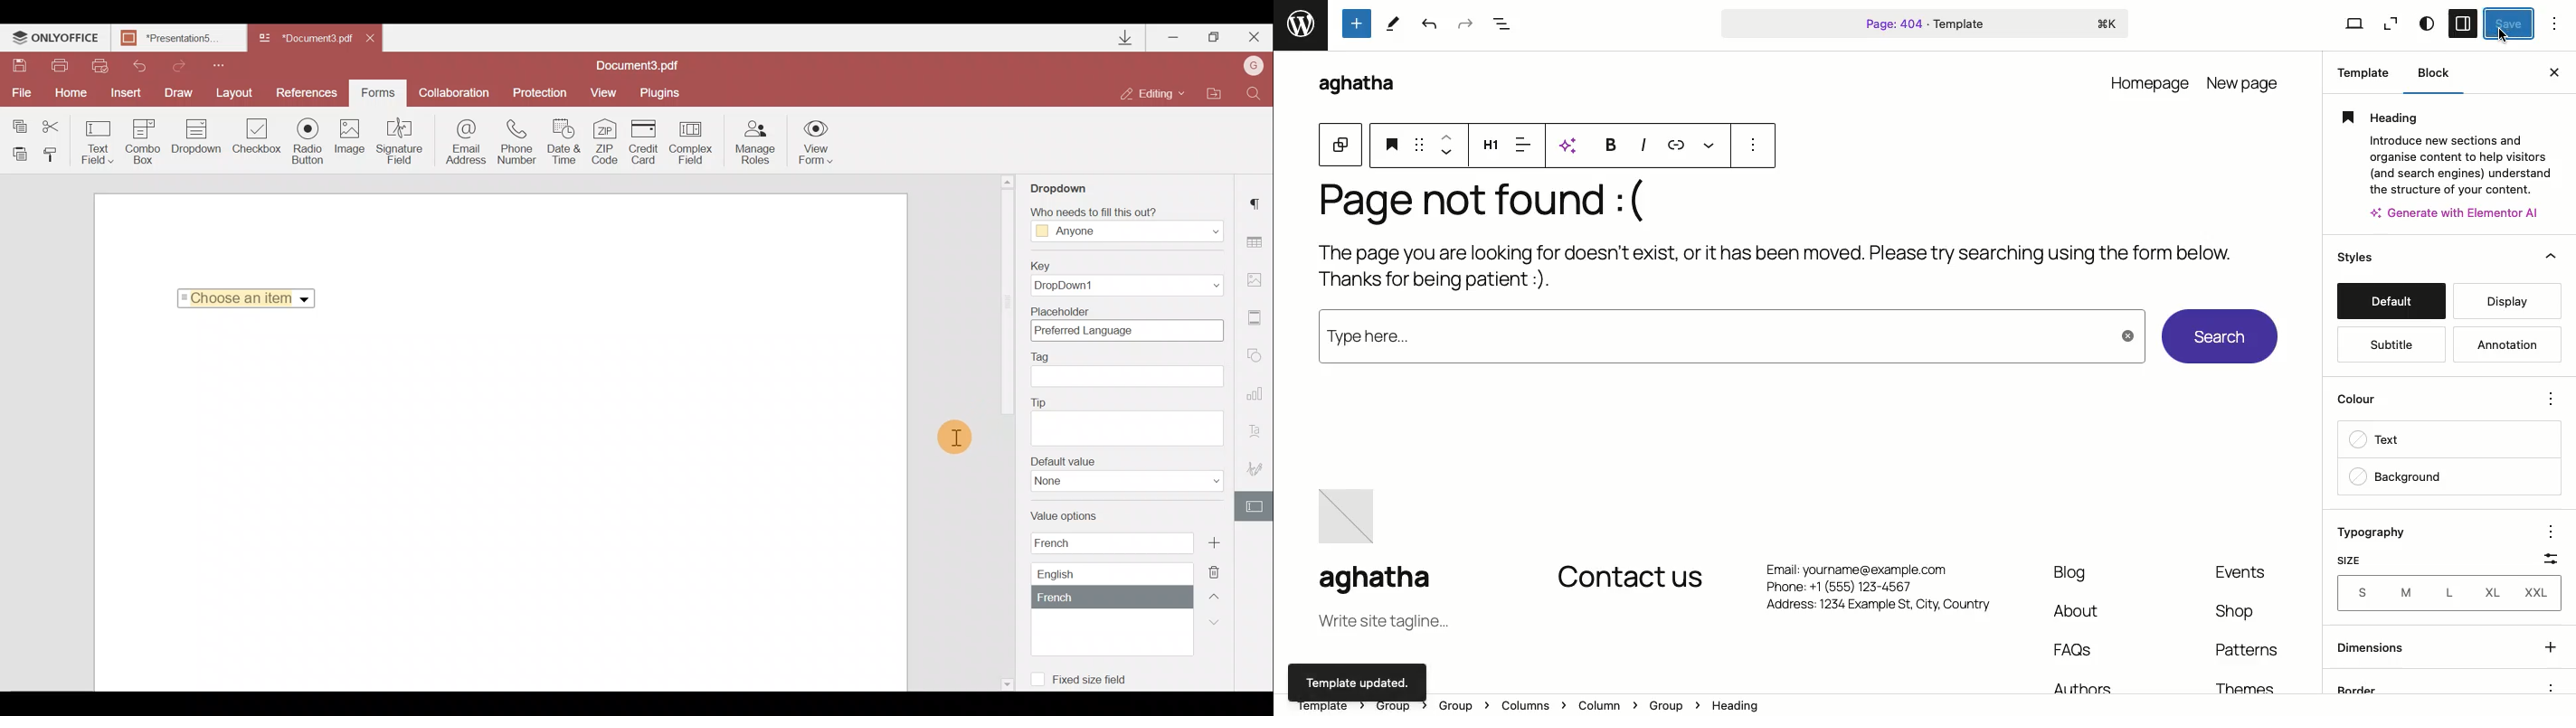 This screenshot has width=2576, height=728. What do you see at coordinates (1359, 680) in the screenshot?
I see `Template customized and updated` at bounding box center [1359, 680].